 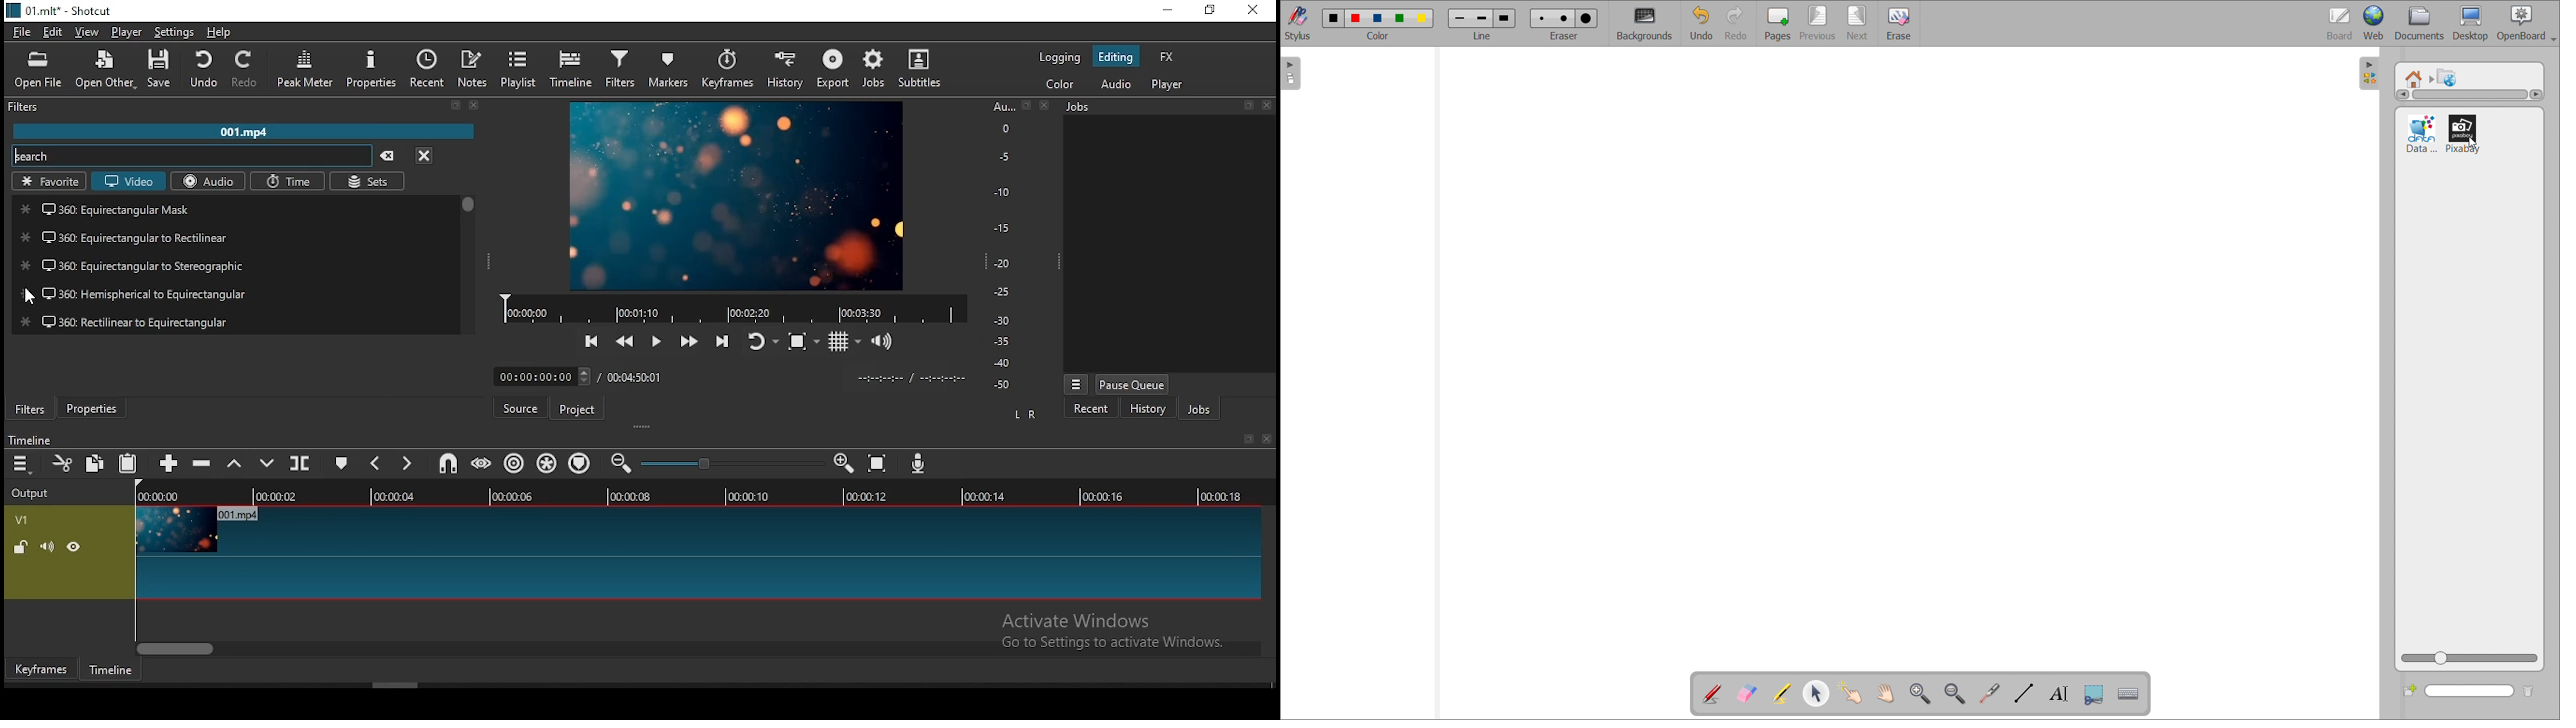 What do you see at coordinates (457, 107) in the screenshot?
I see `fullscreen` at bounding box center [457, 107].